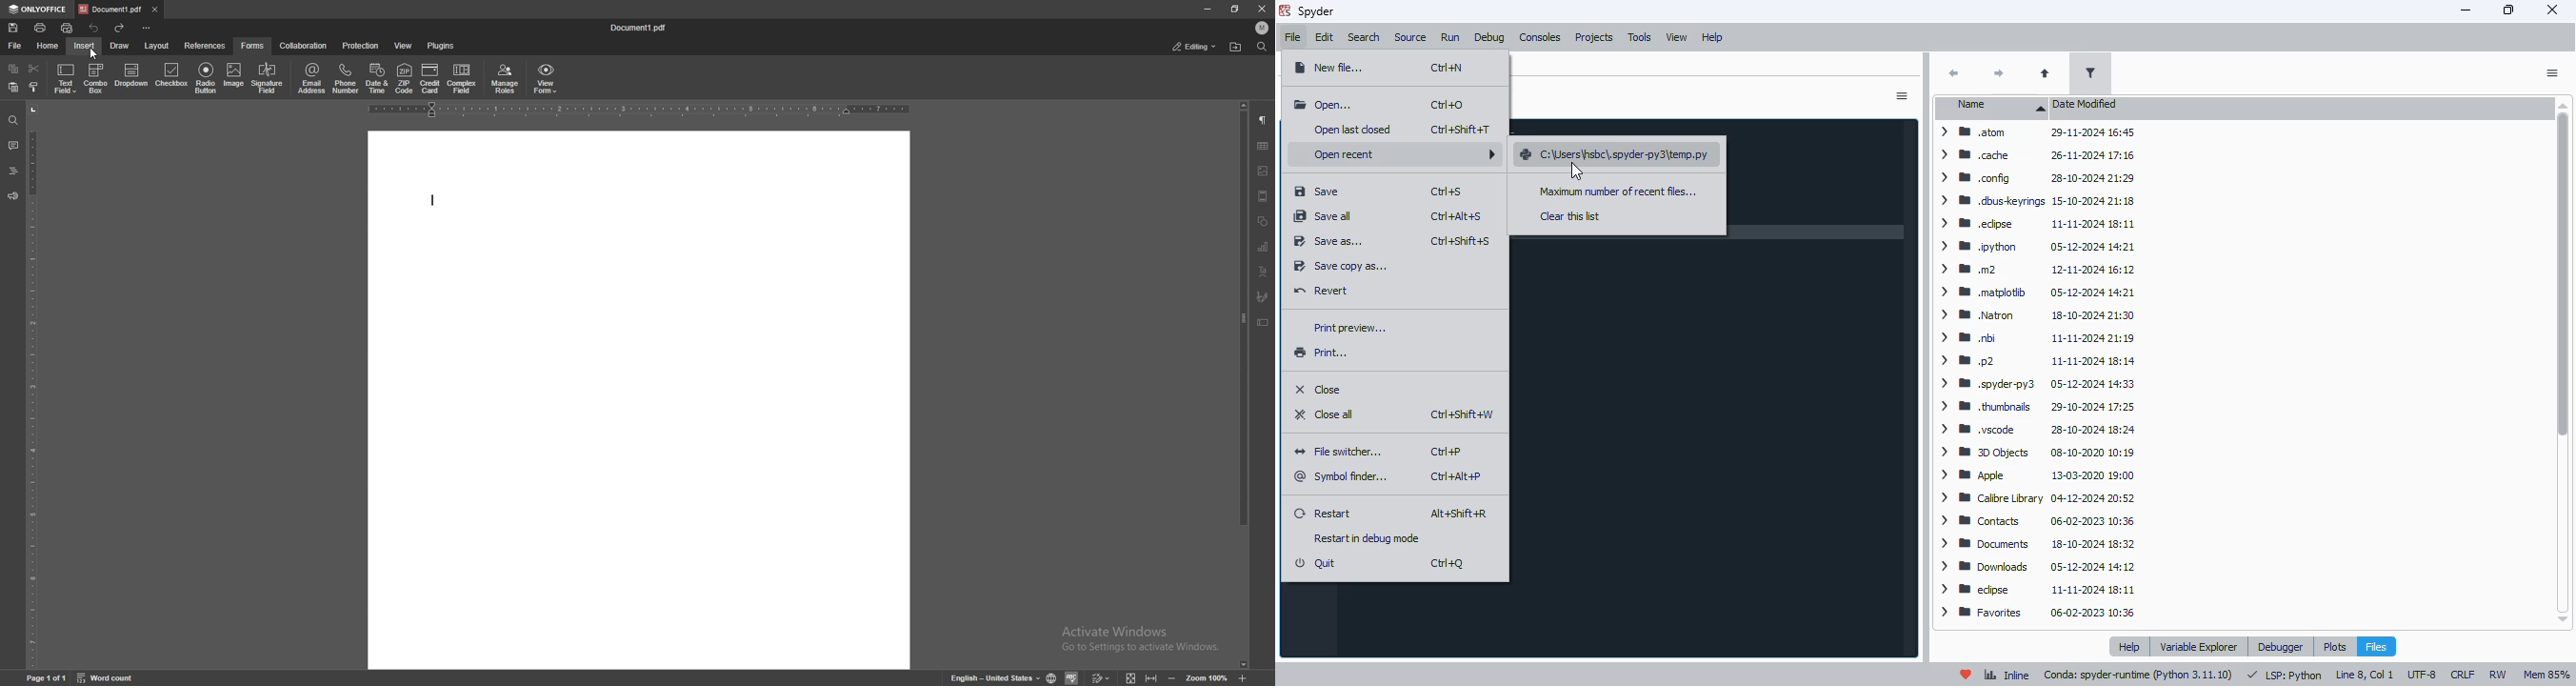 The height and width of the screenshot is (700, 2576). What do you see at coordinates (2463, 675) in the screenshot?
I see `CRLF` at bounding box center [2463, 675].